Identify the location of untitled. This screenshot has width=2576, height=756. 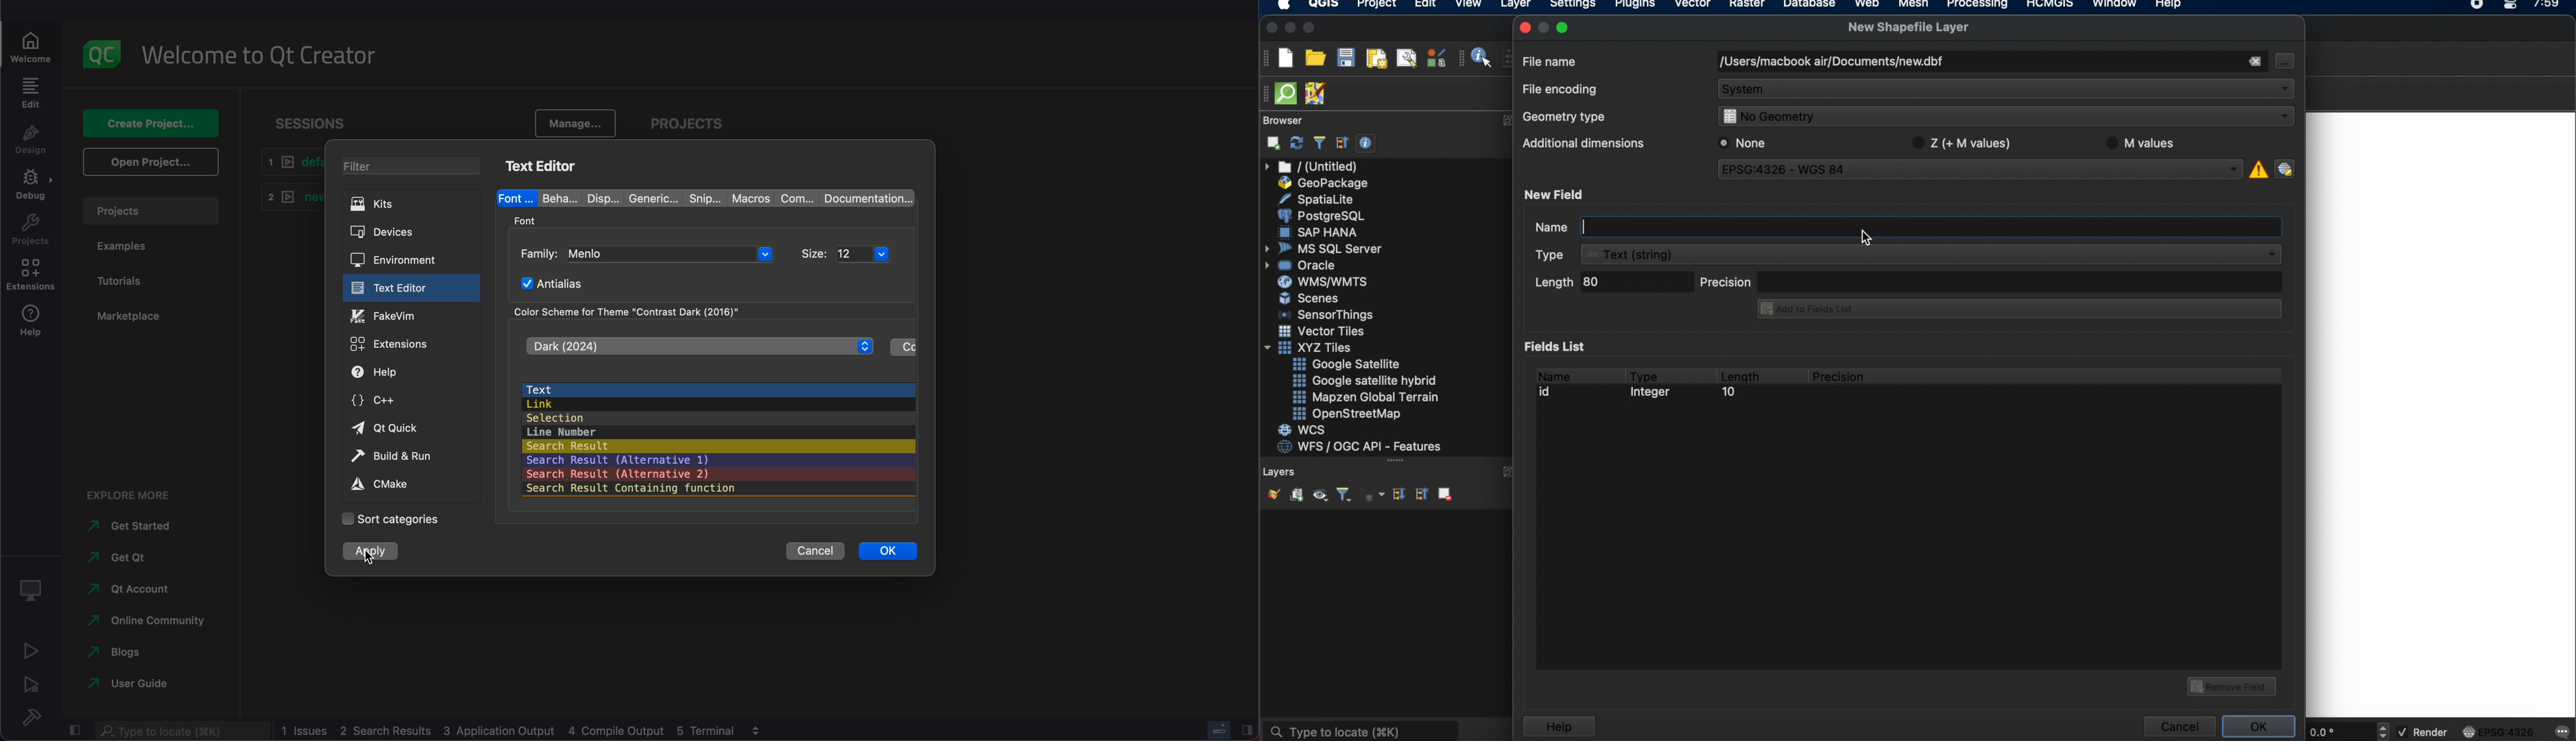
(1313, 167).